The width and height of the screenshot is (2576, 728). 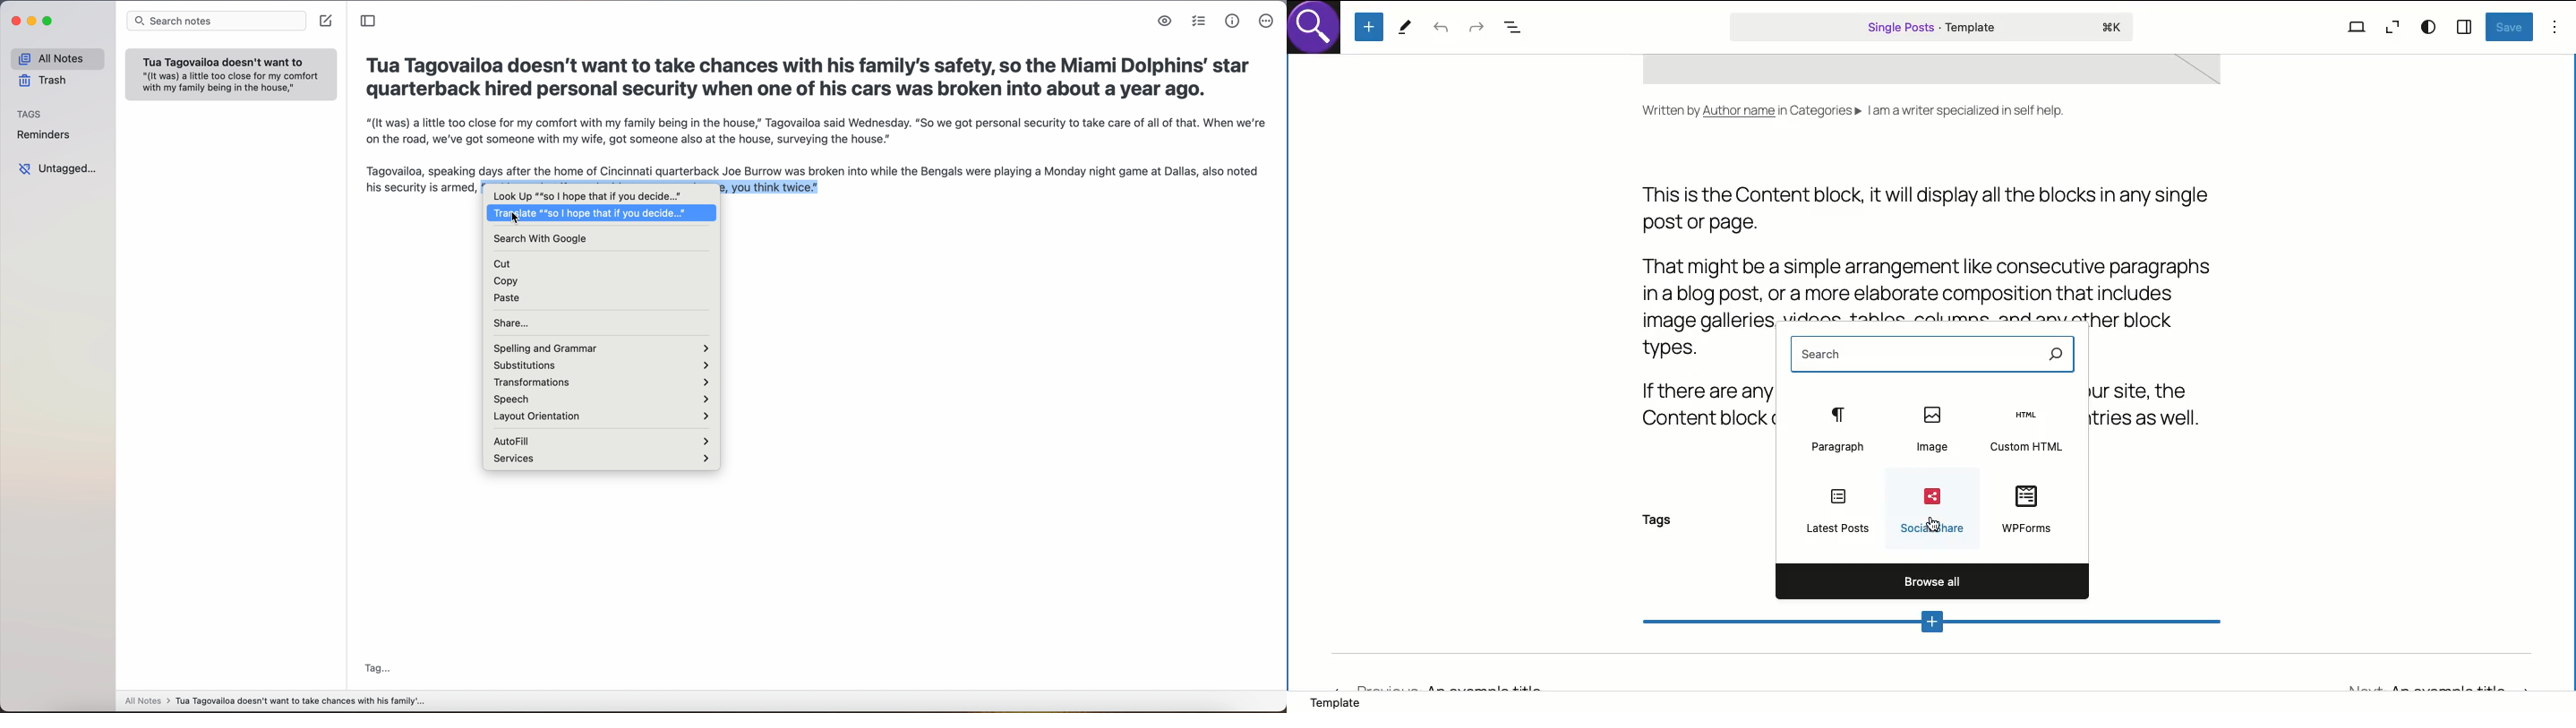 I want to click on minimize, so click(x=33, y=25).